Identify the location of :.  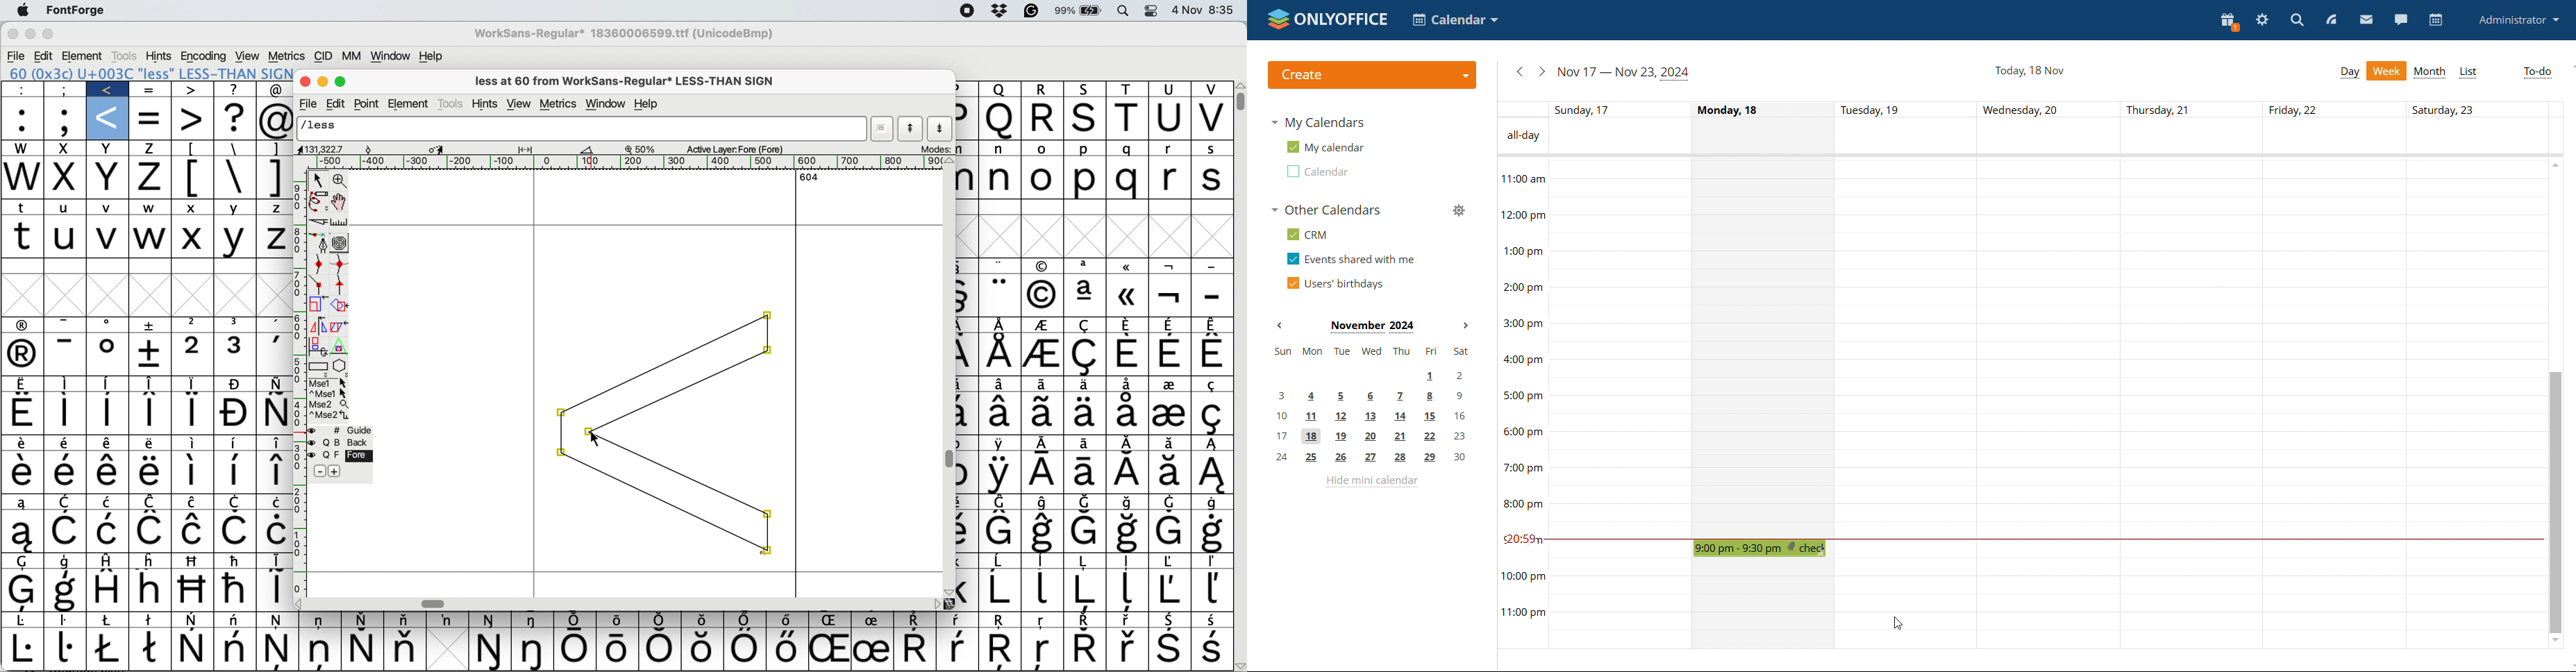
(25, 90).